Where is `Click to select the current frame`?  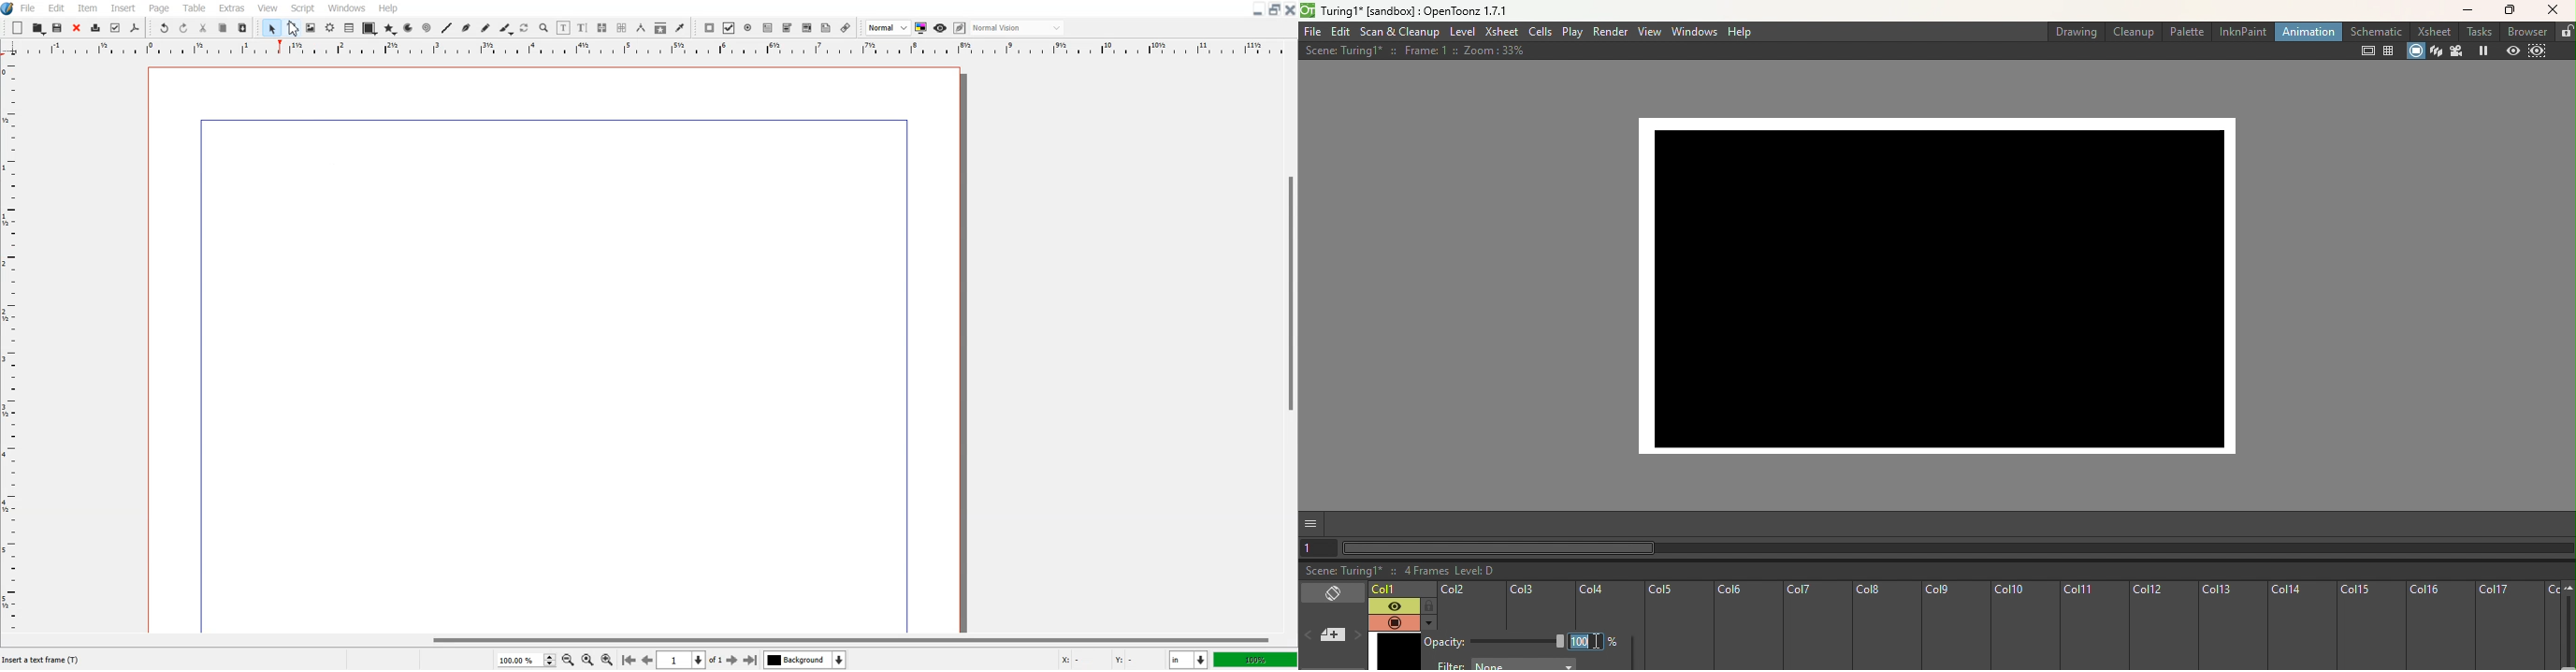 Click to select the current frame is located at coordinates (1402, 590).